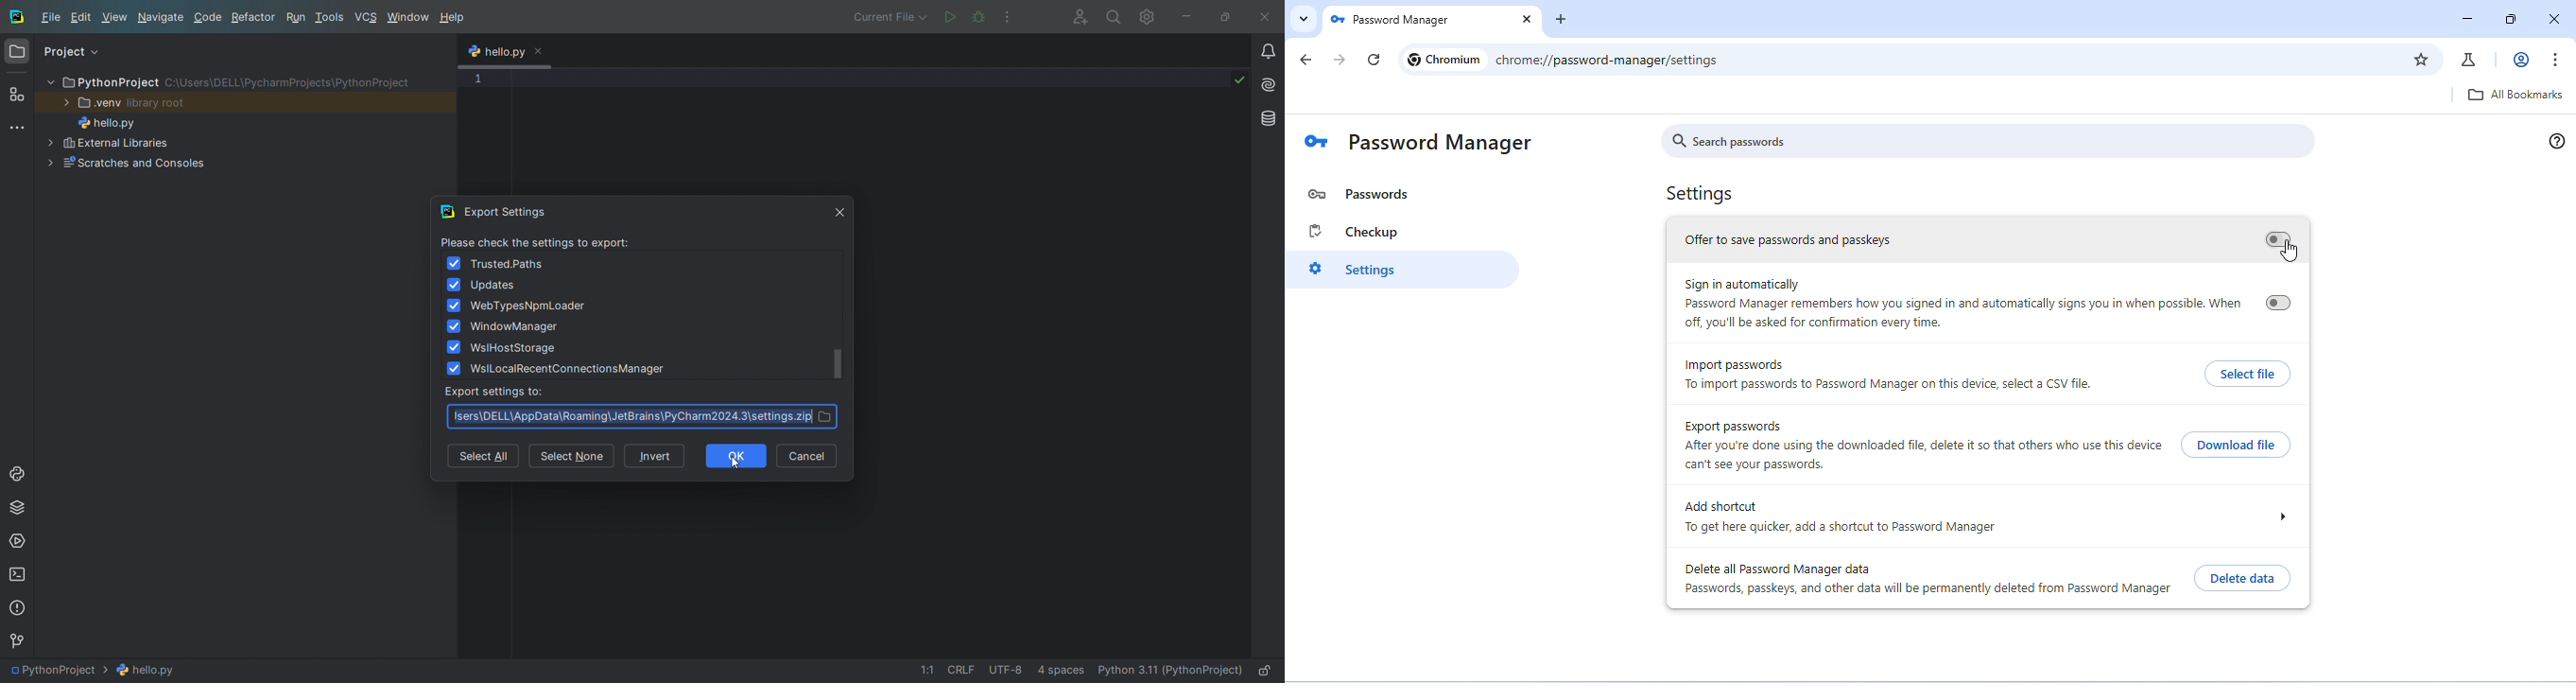 Image resolution: width=2576 pixels, height=700 pixels. Describe the element at coordinates (116, 18) in the screenshot. I see `view` at that location.